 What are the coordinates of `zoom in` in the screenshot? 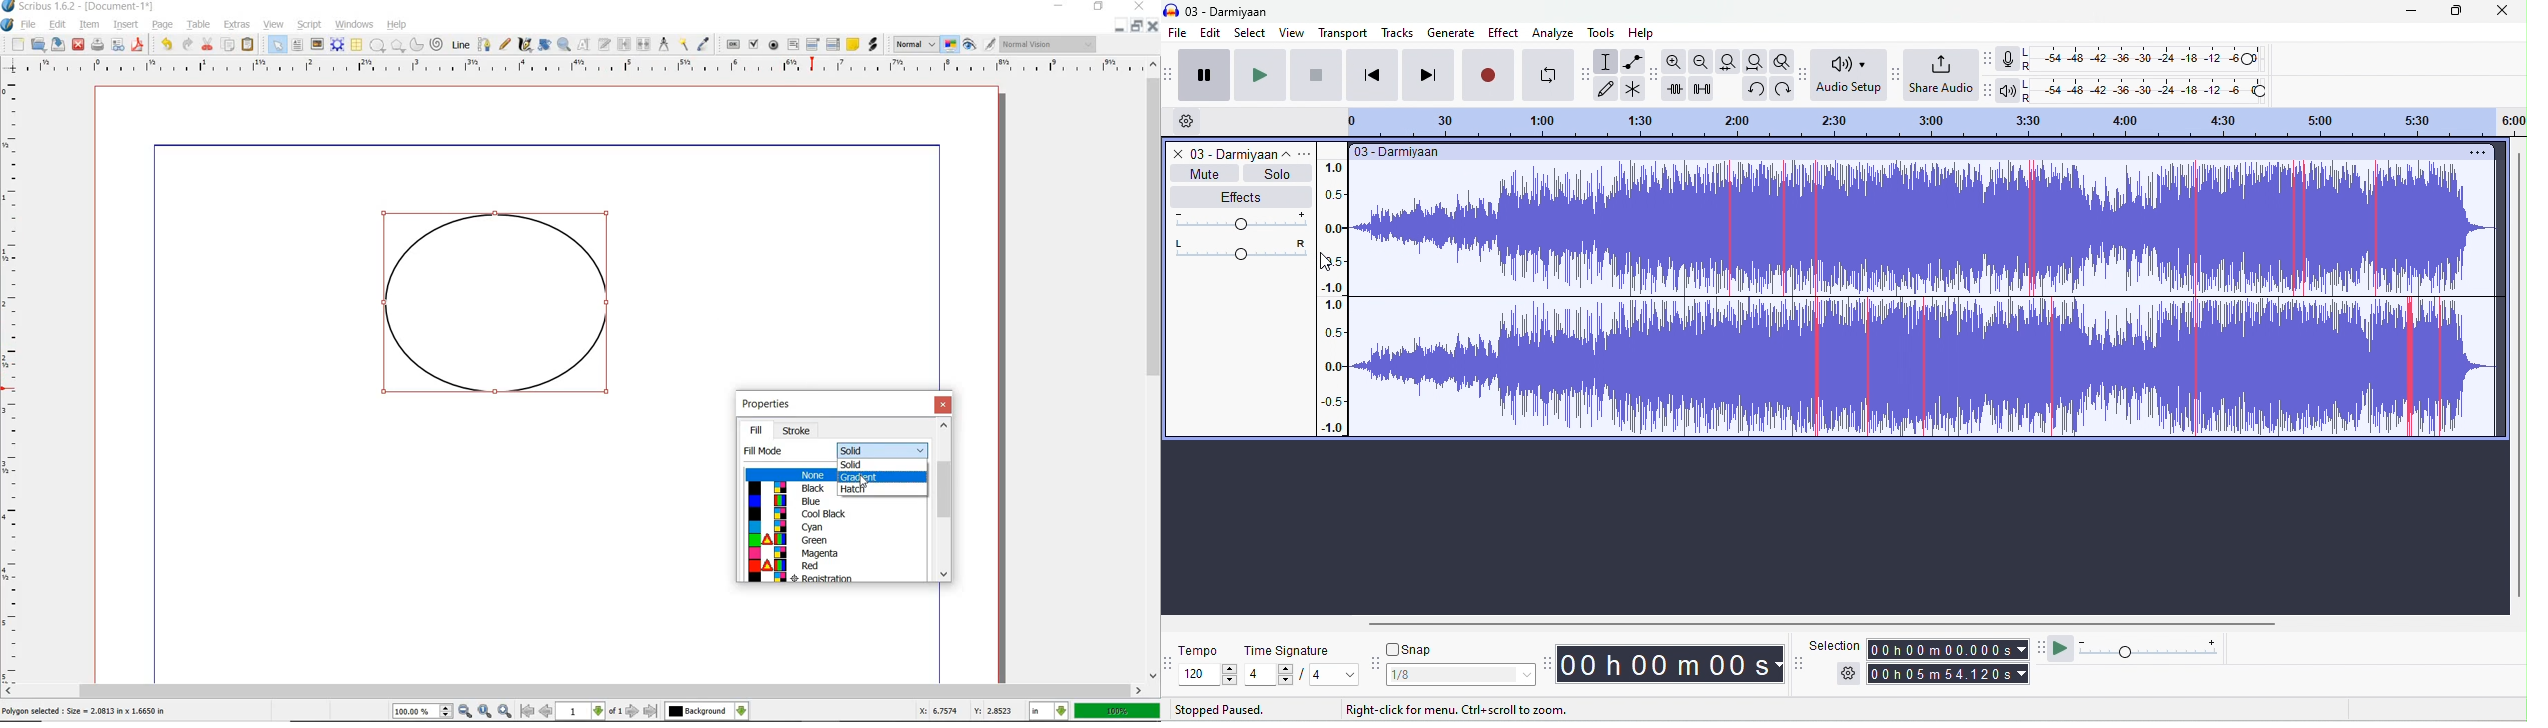 It's located at (466, 712).